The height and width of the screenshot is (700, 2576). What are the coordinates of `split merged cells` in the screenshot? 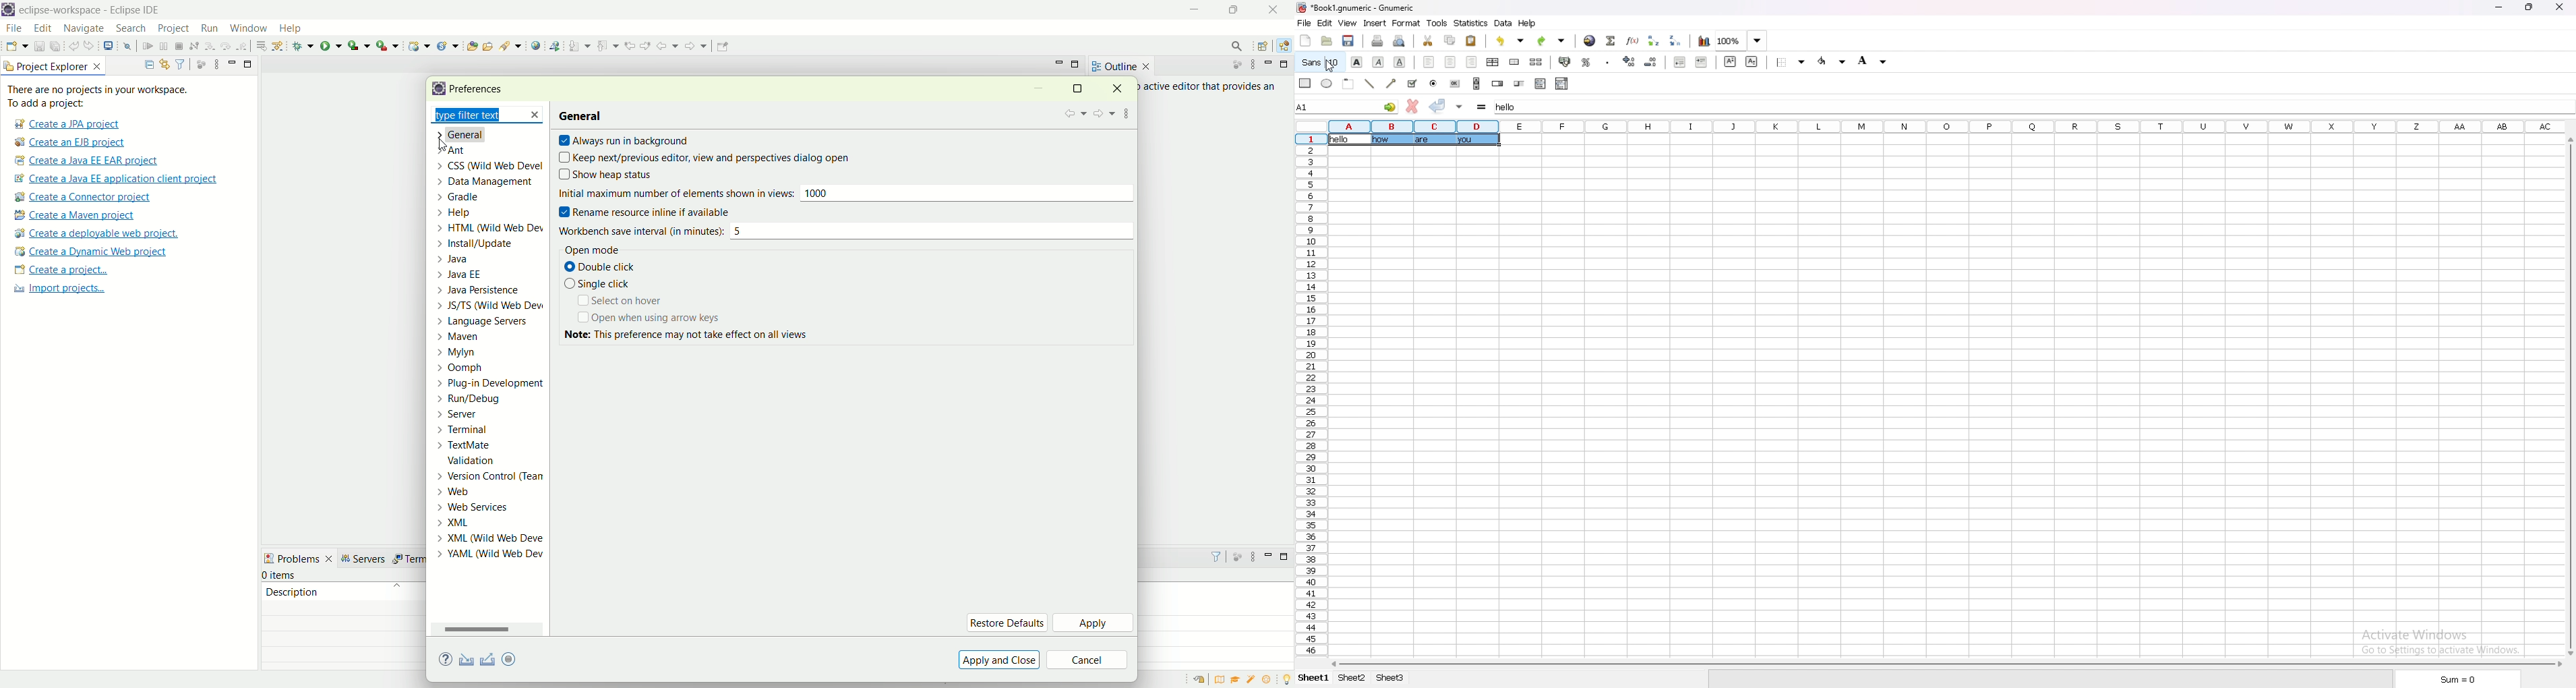 It's located at (1536, 62).